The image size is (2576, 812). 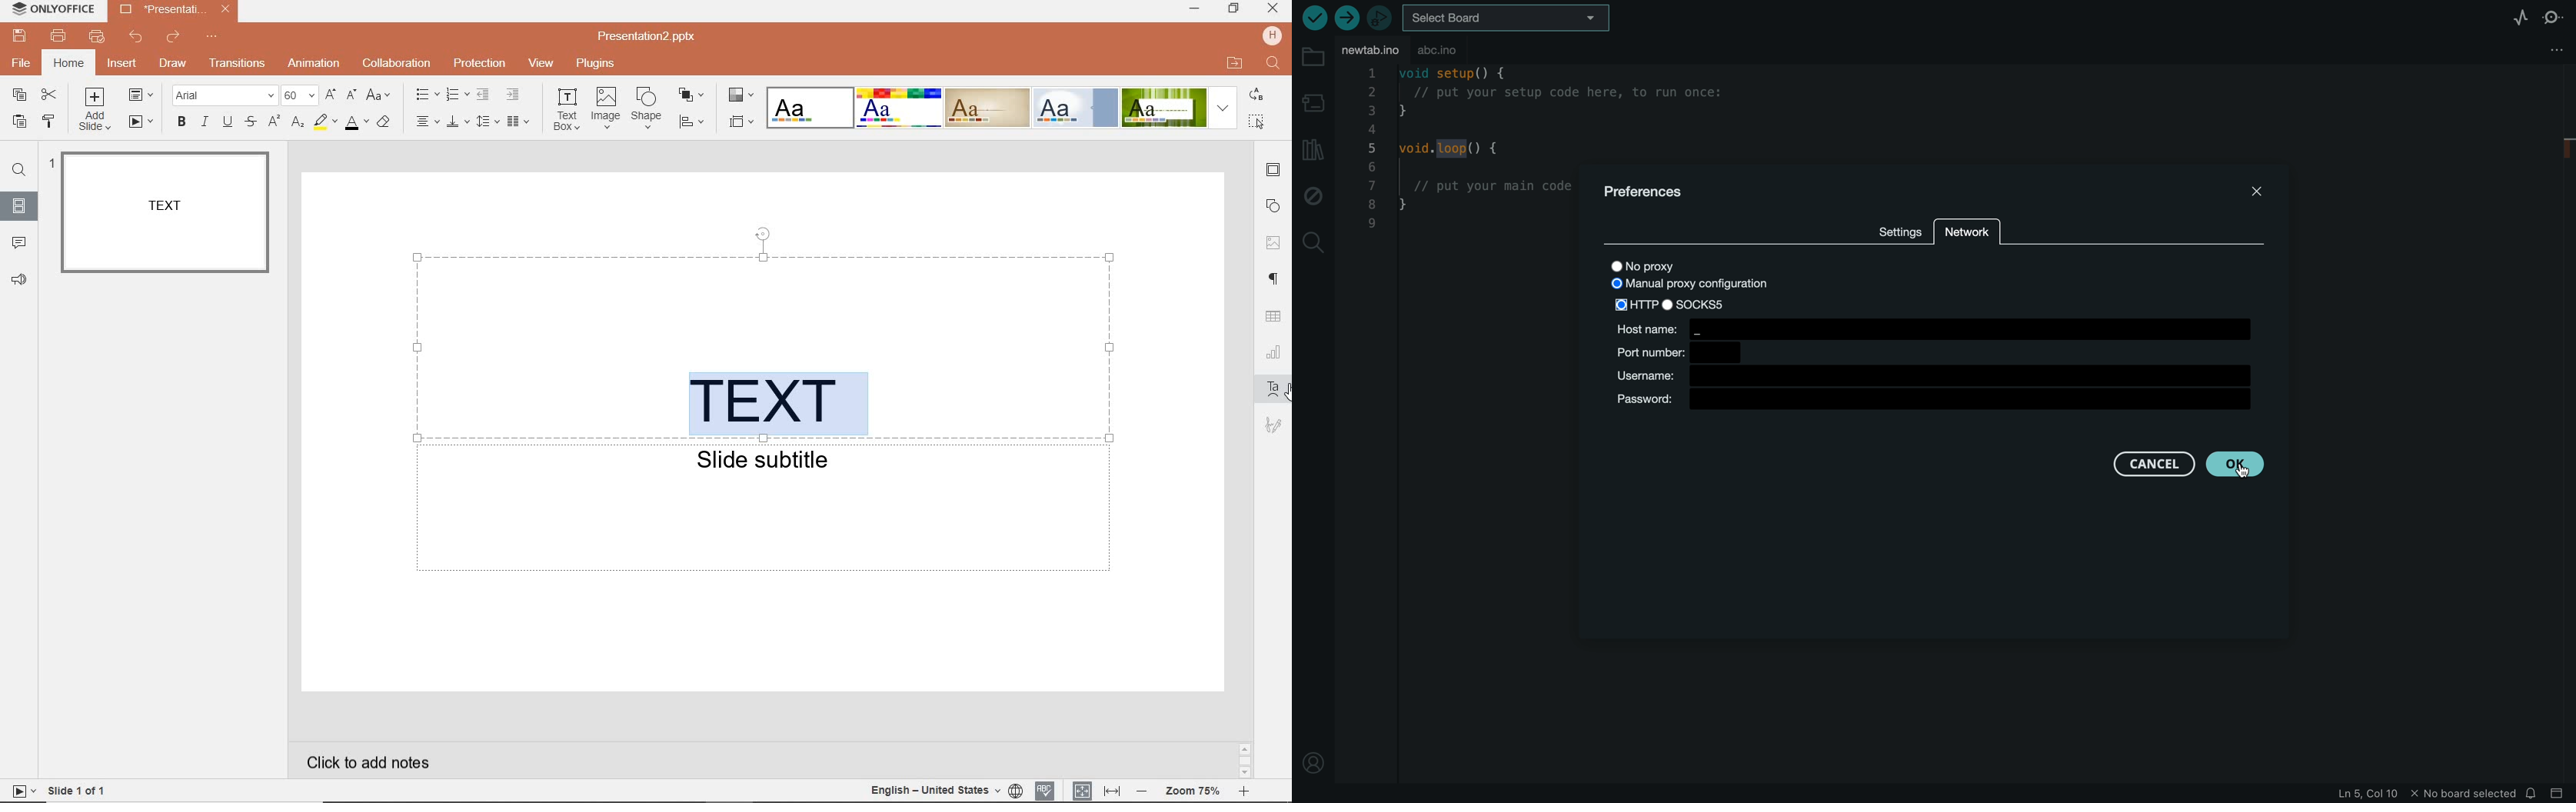 I want to click on QUICK PRINT, so click(x=96, y=38).